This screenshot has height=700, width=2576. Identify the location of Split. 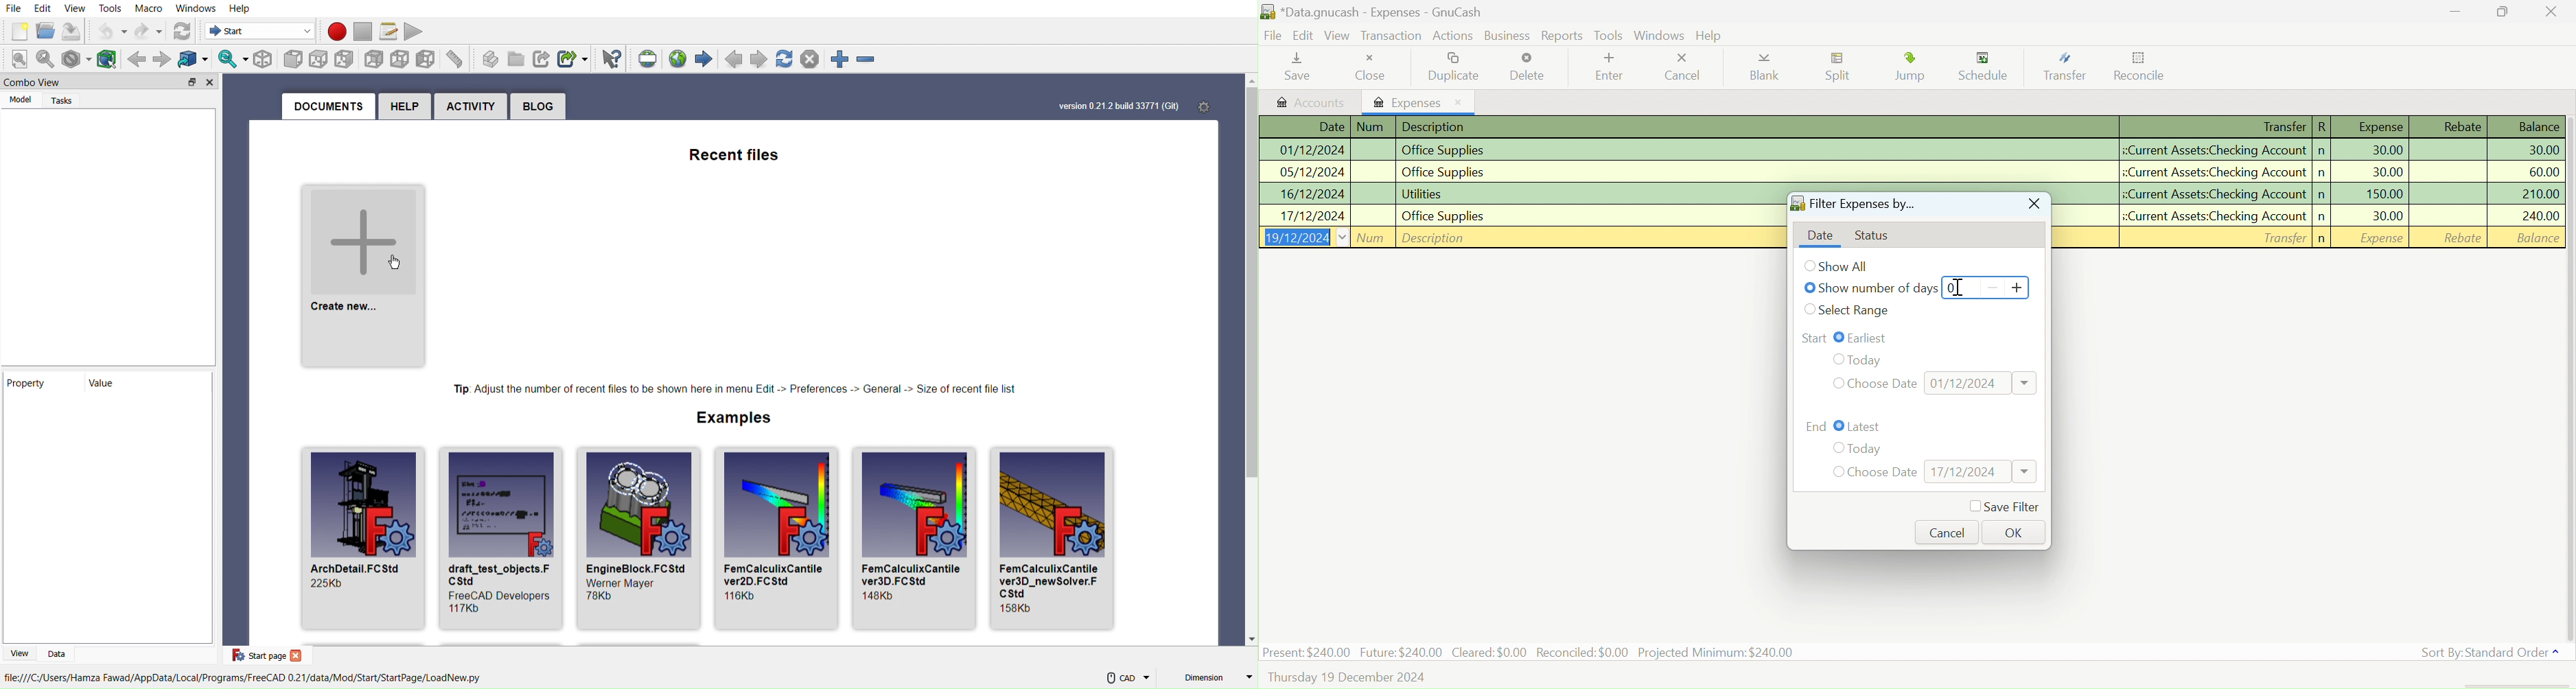
(1842, 69).